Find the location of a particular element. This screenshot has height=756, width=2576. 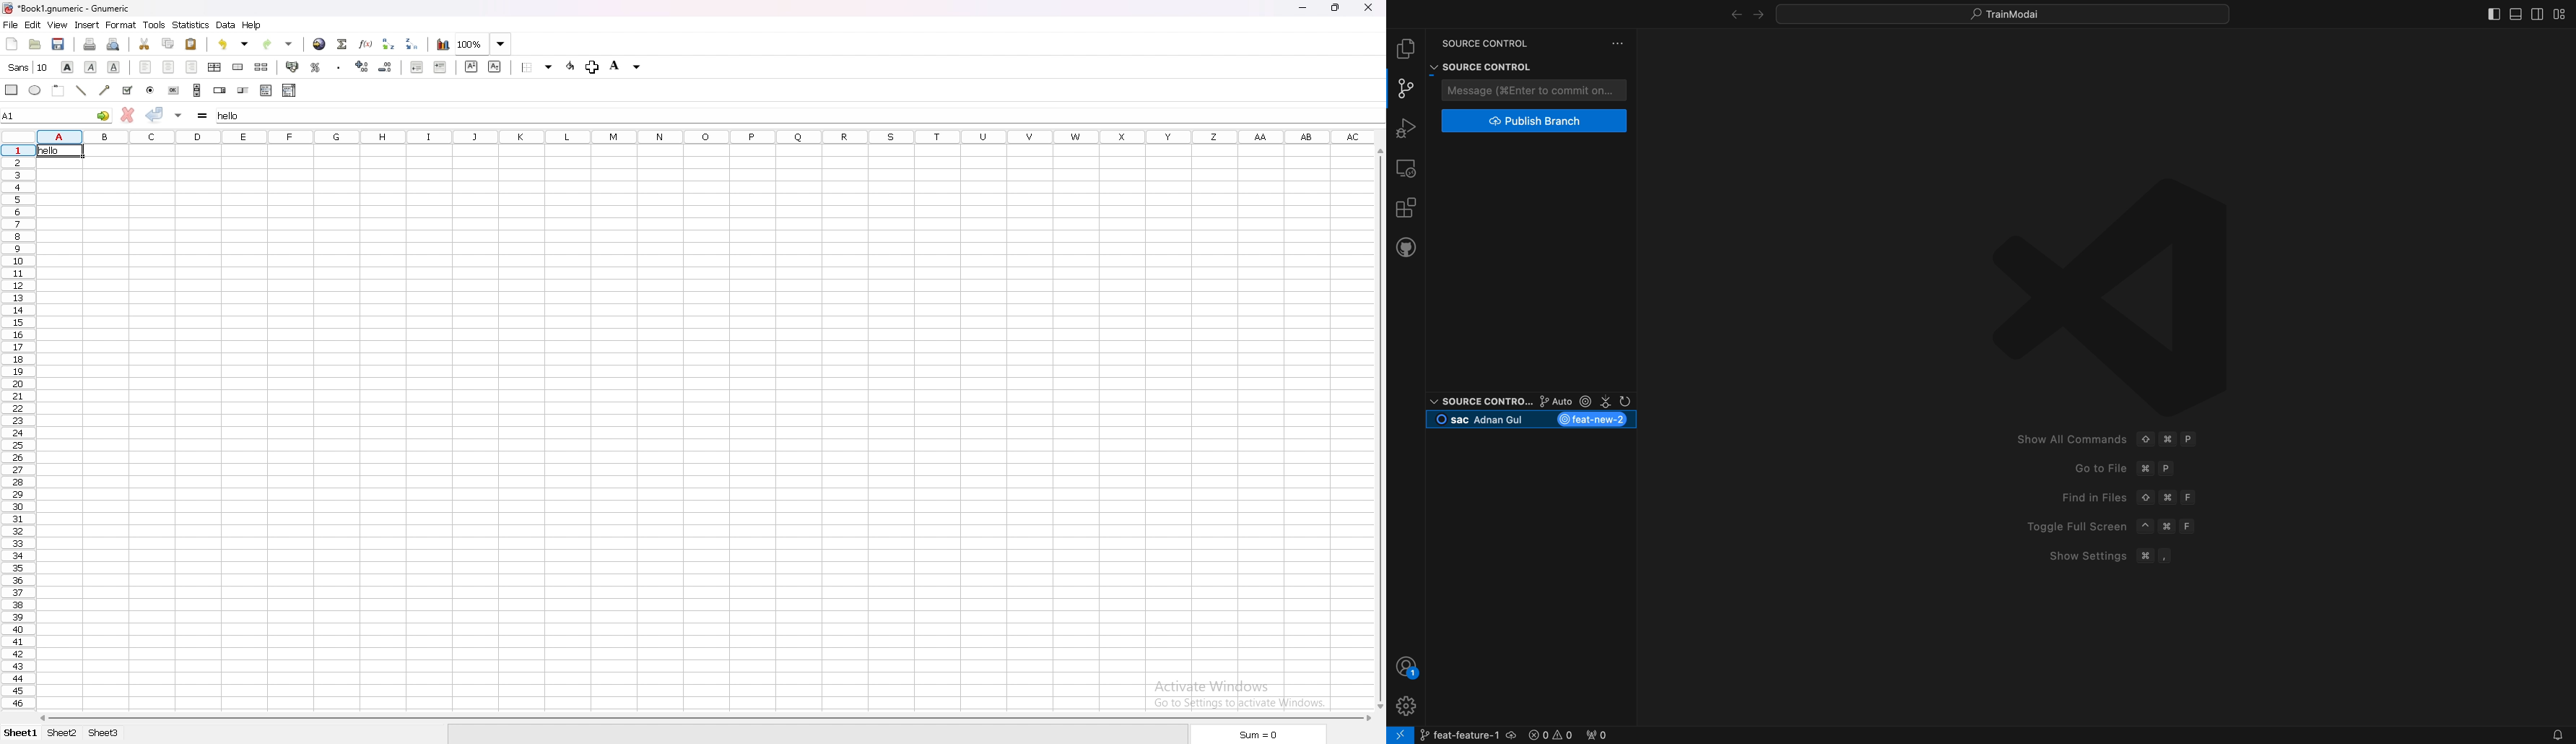

edit is located at coordinates (33, 25).